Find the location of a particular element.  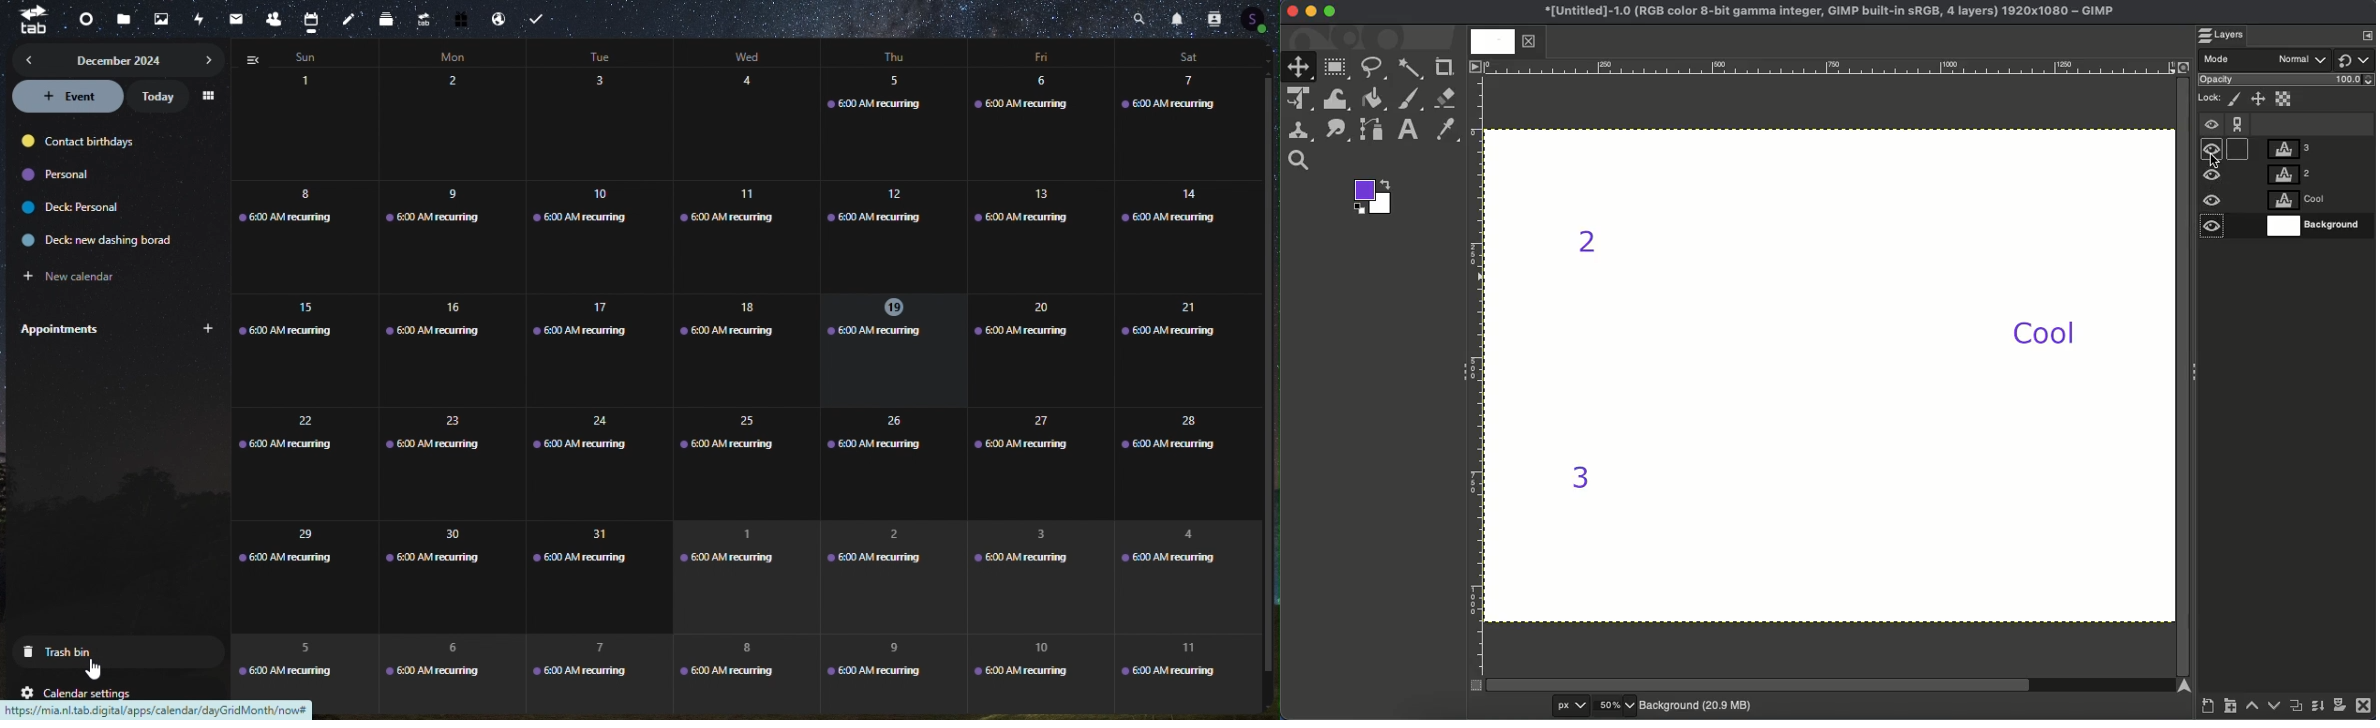

28 is located at coordinates (1186, 451).